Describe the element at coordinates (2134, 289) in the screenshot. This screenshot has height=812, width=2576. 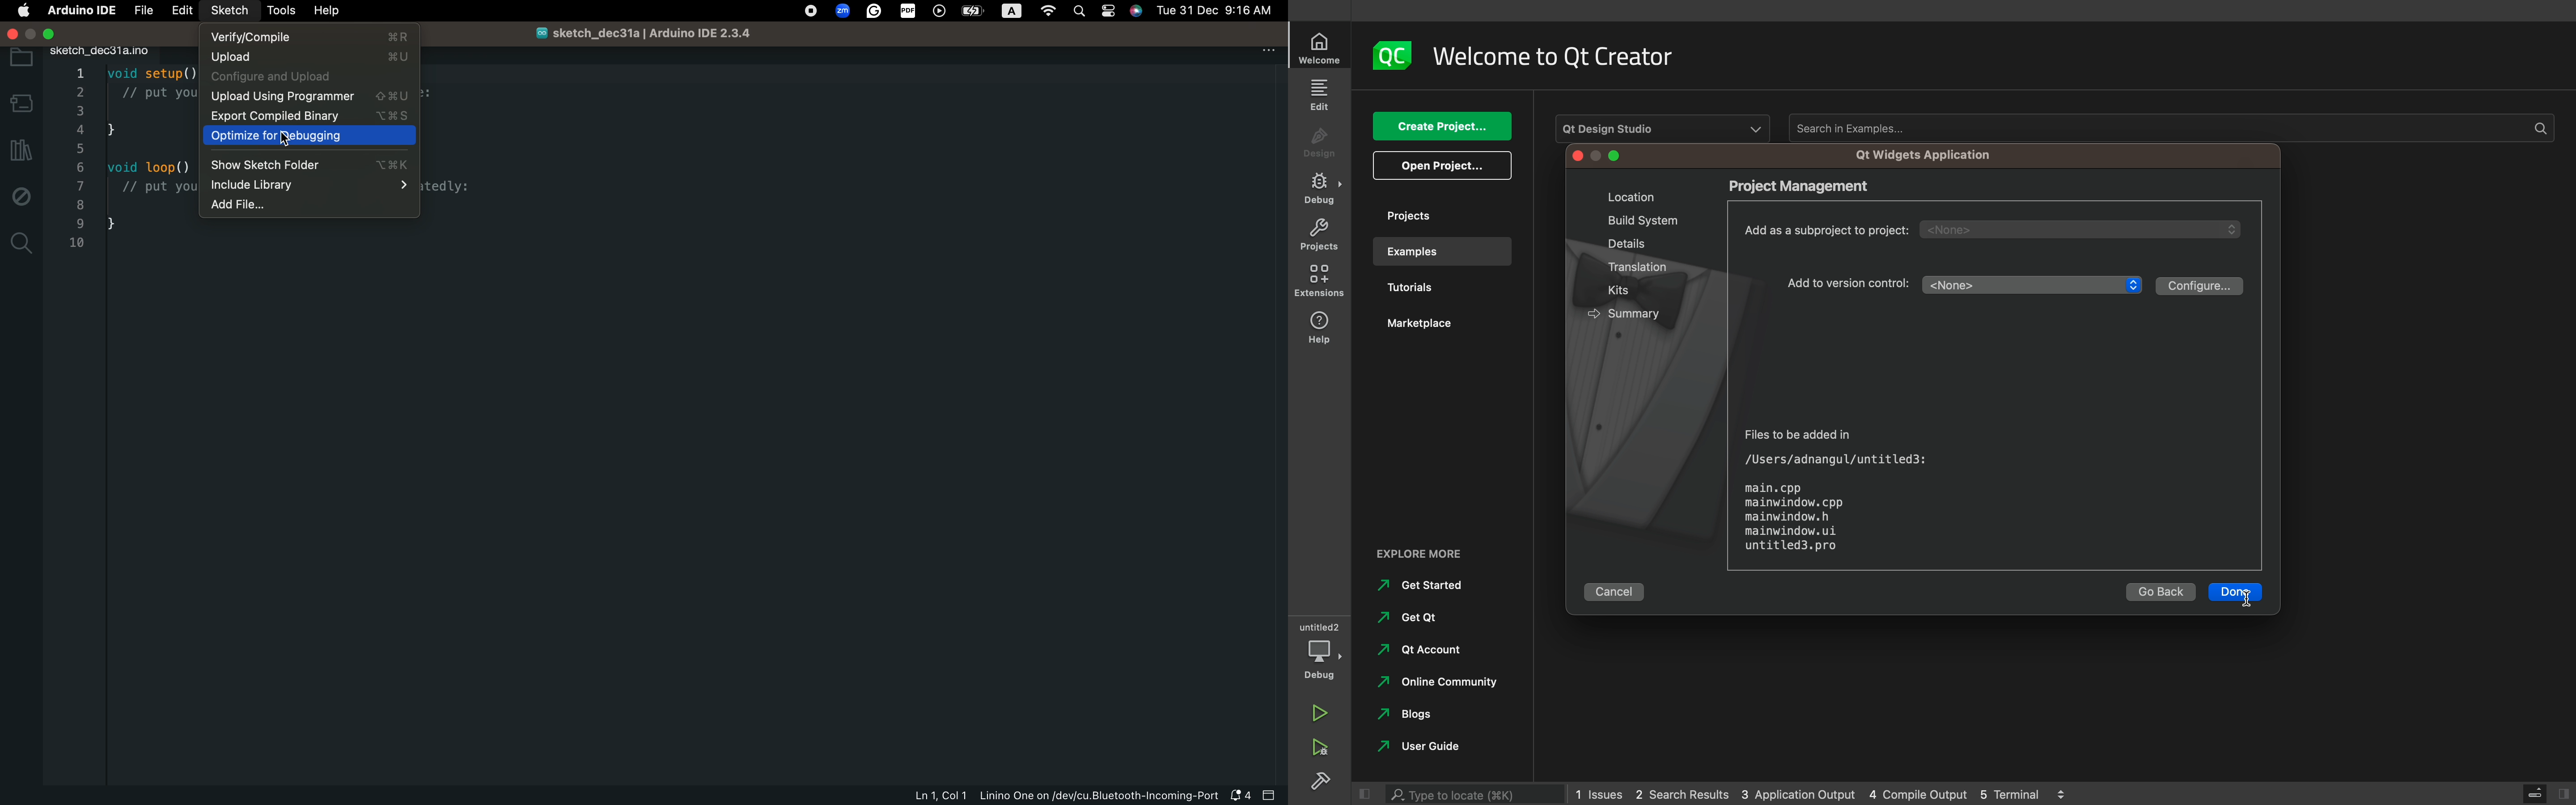
I see `increase/decrease button` at that location.